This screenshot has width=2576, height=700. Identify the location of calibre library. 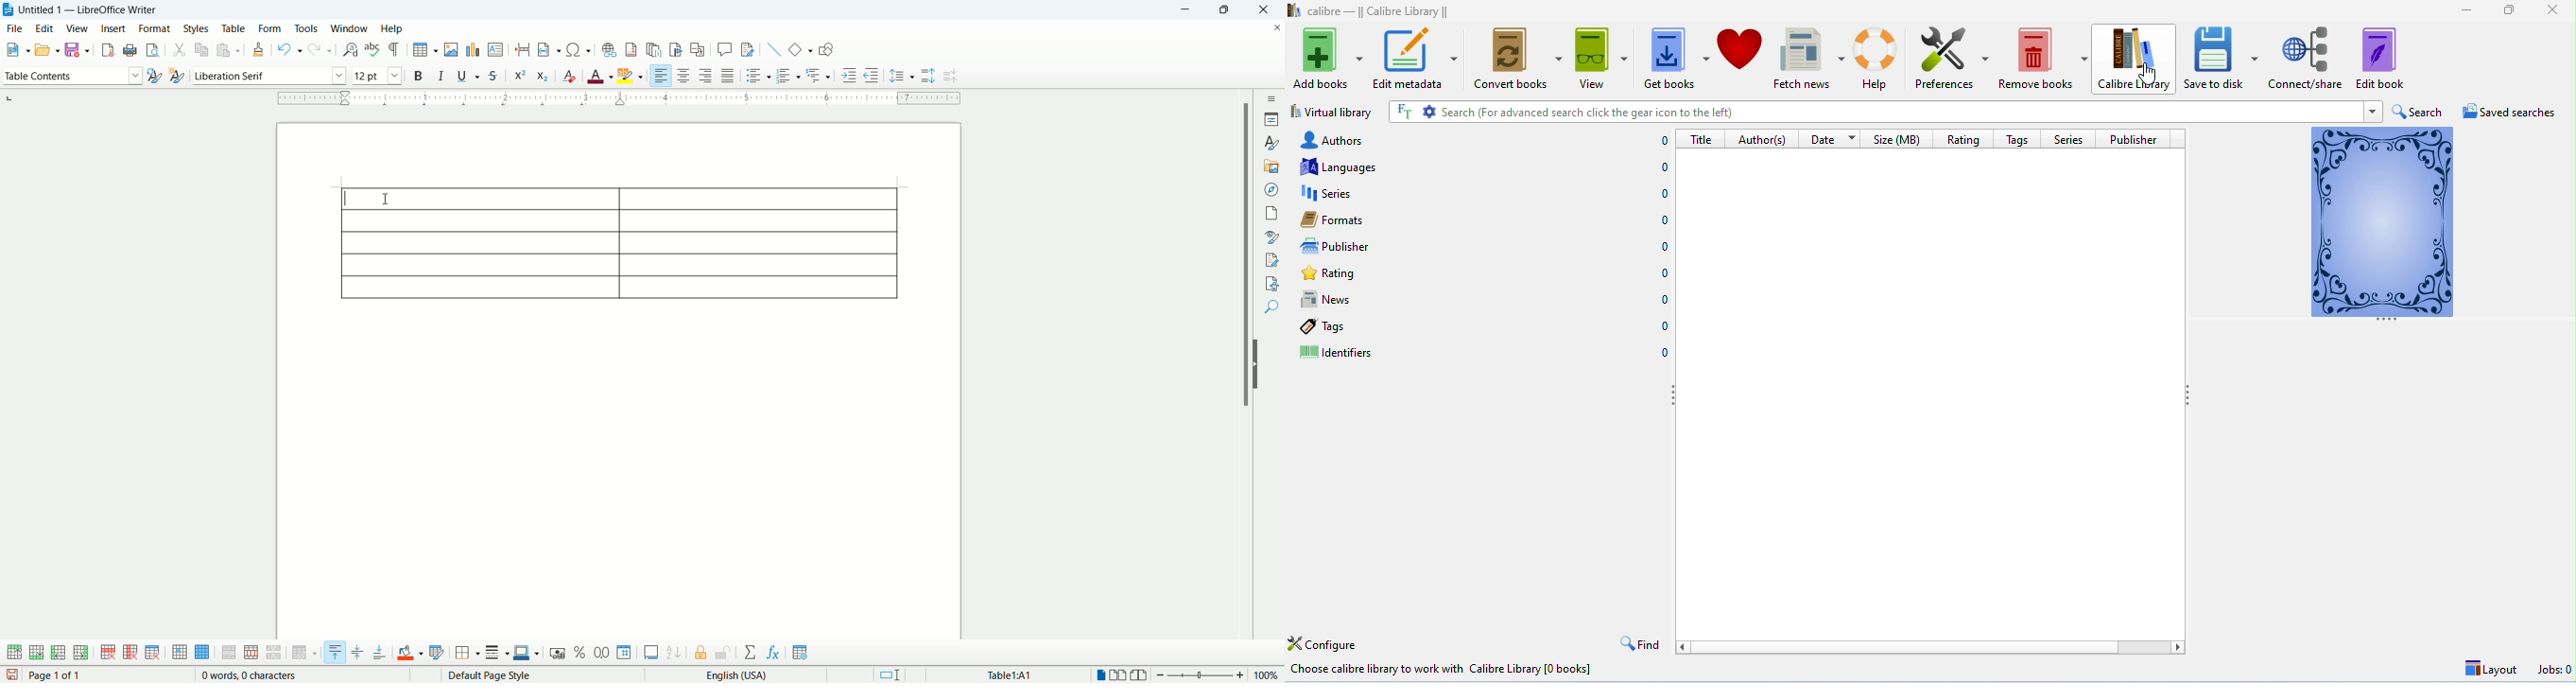
(2137, 59).